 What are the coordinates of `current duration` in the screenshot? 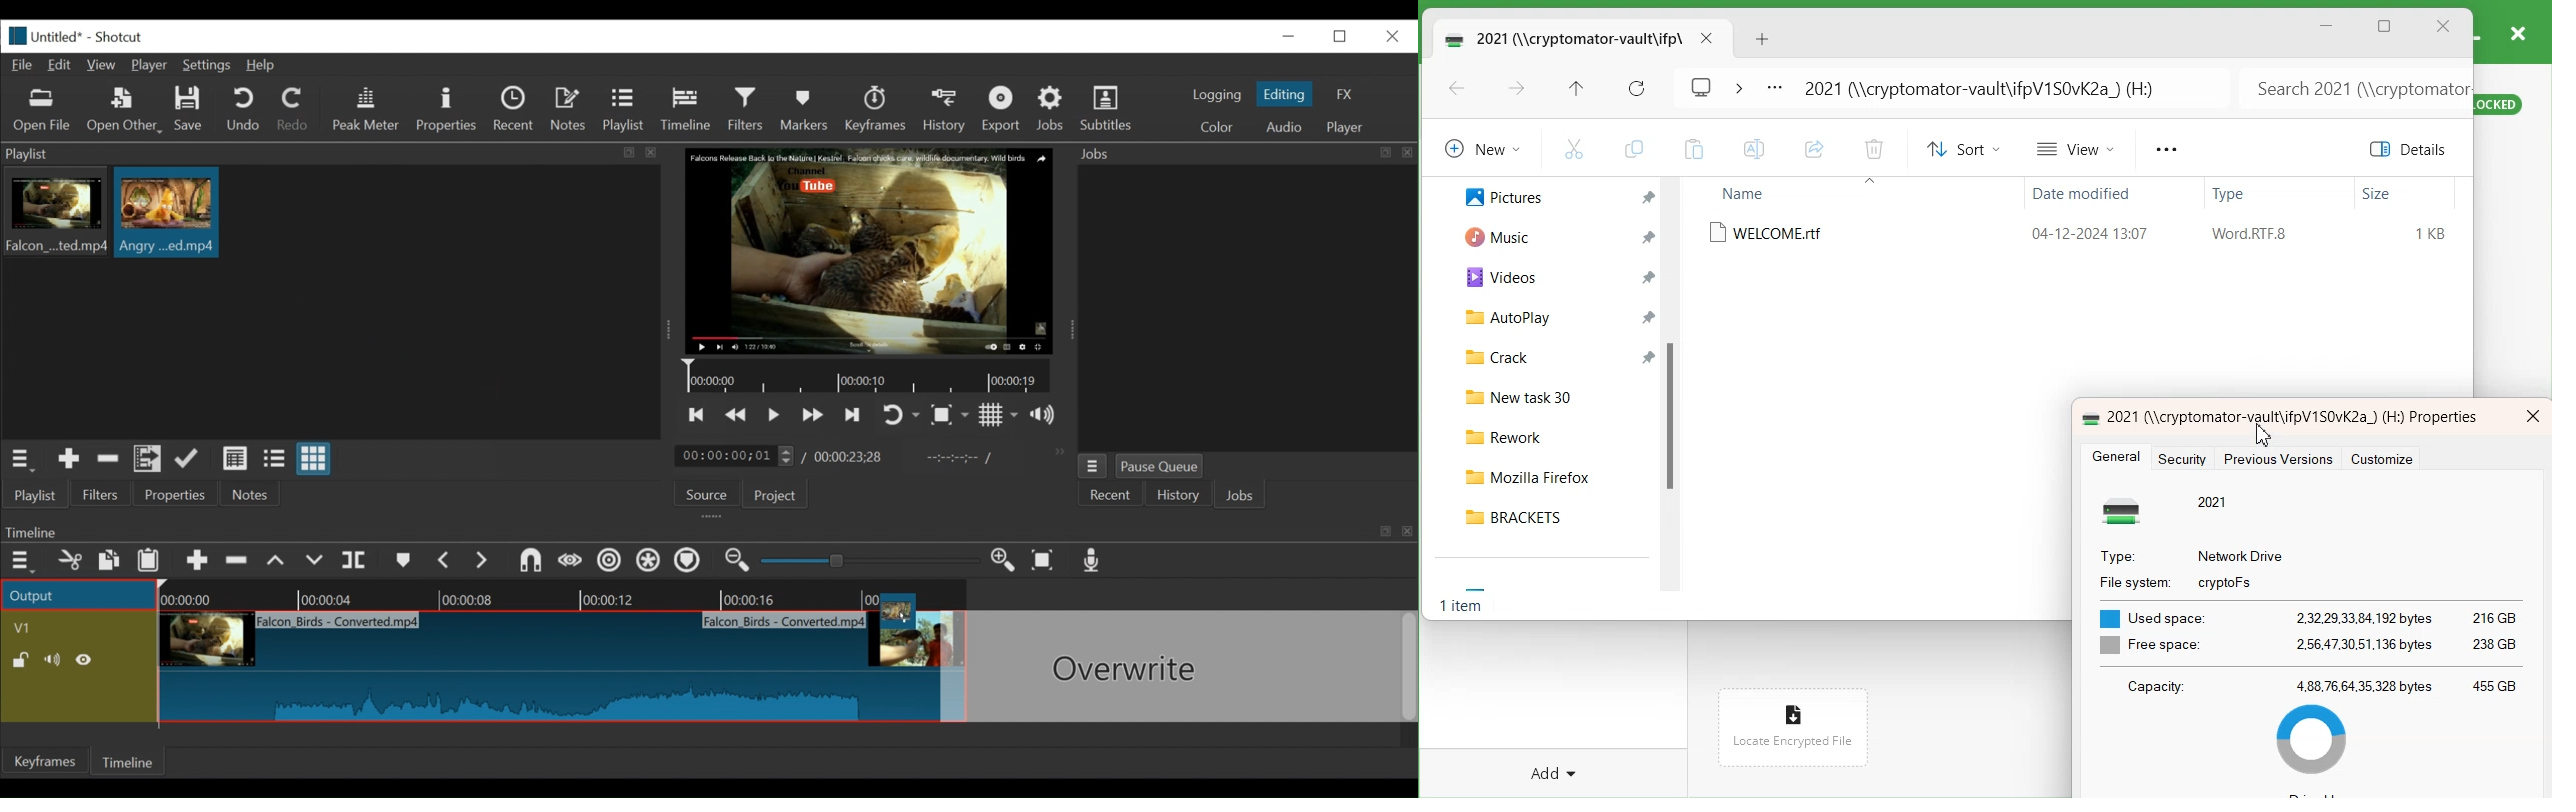 It's located at (737, 457).